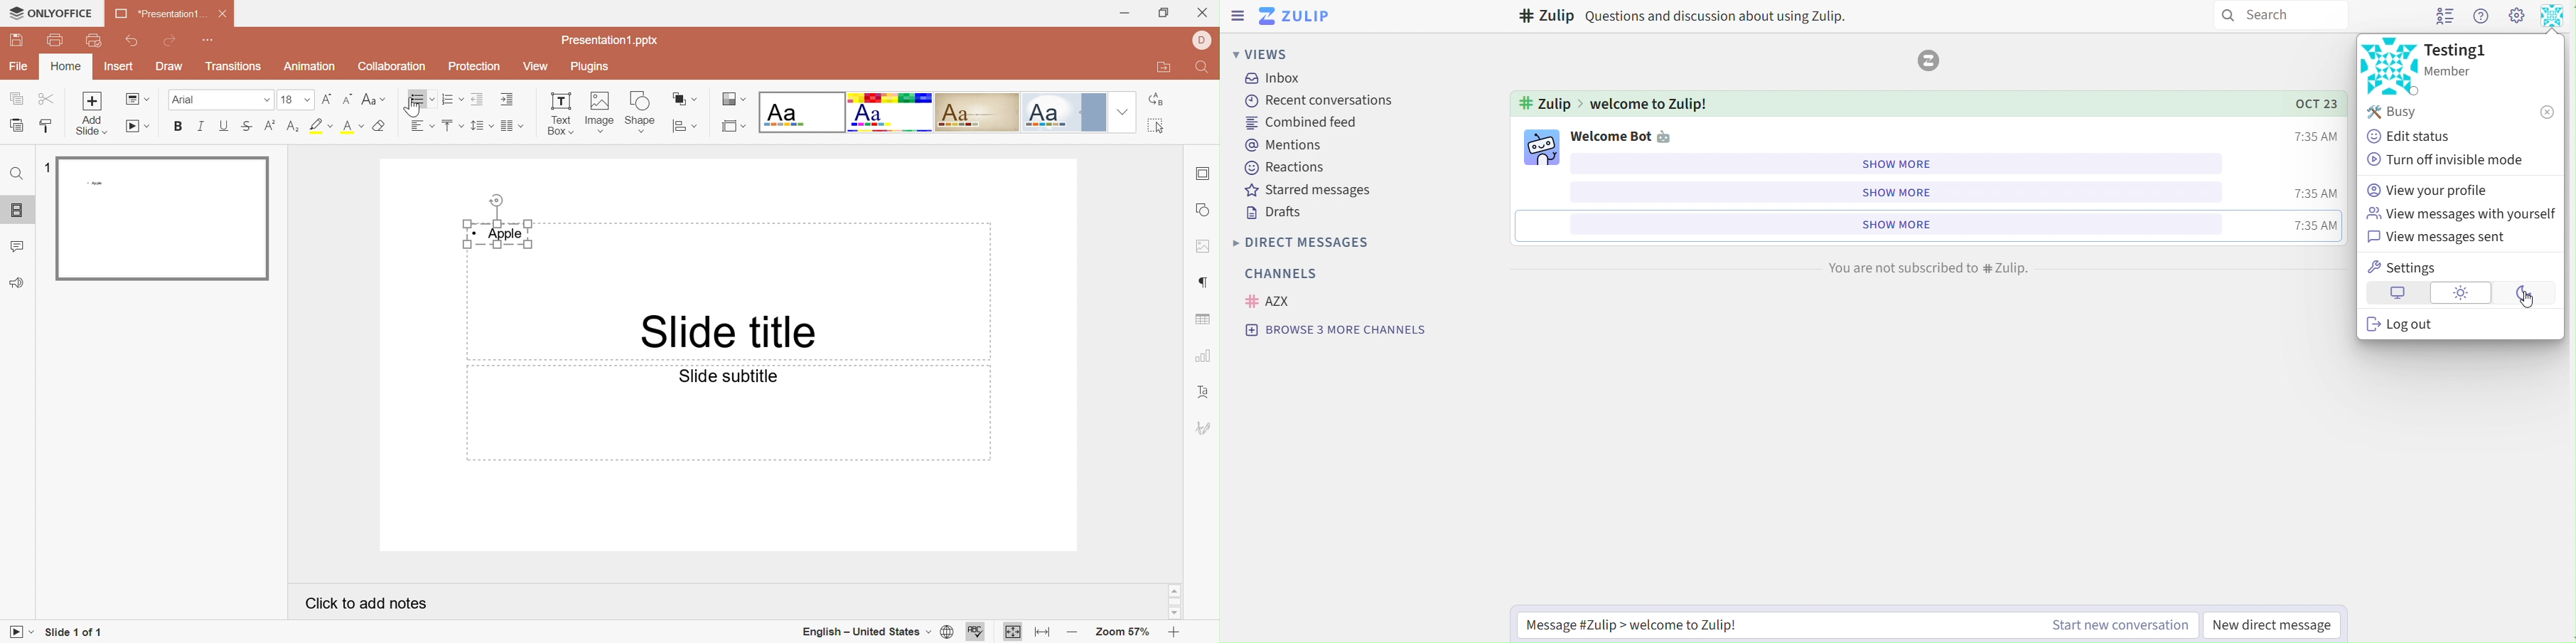 The height and width of the screenshot is (644, 2576). What do you see at coordinates (235, 68) in the screenshot?
I see `Transitions` at bounding box center [235, 68].